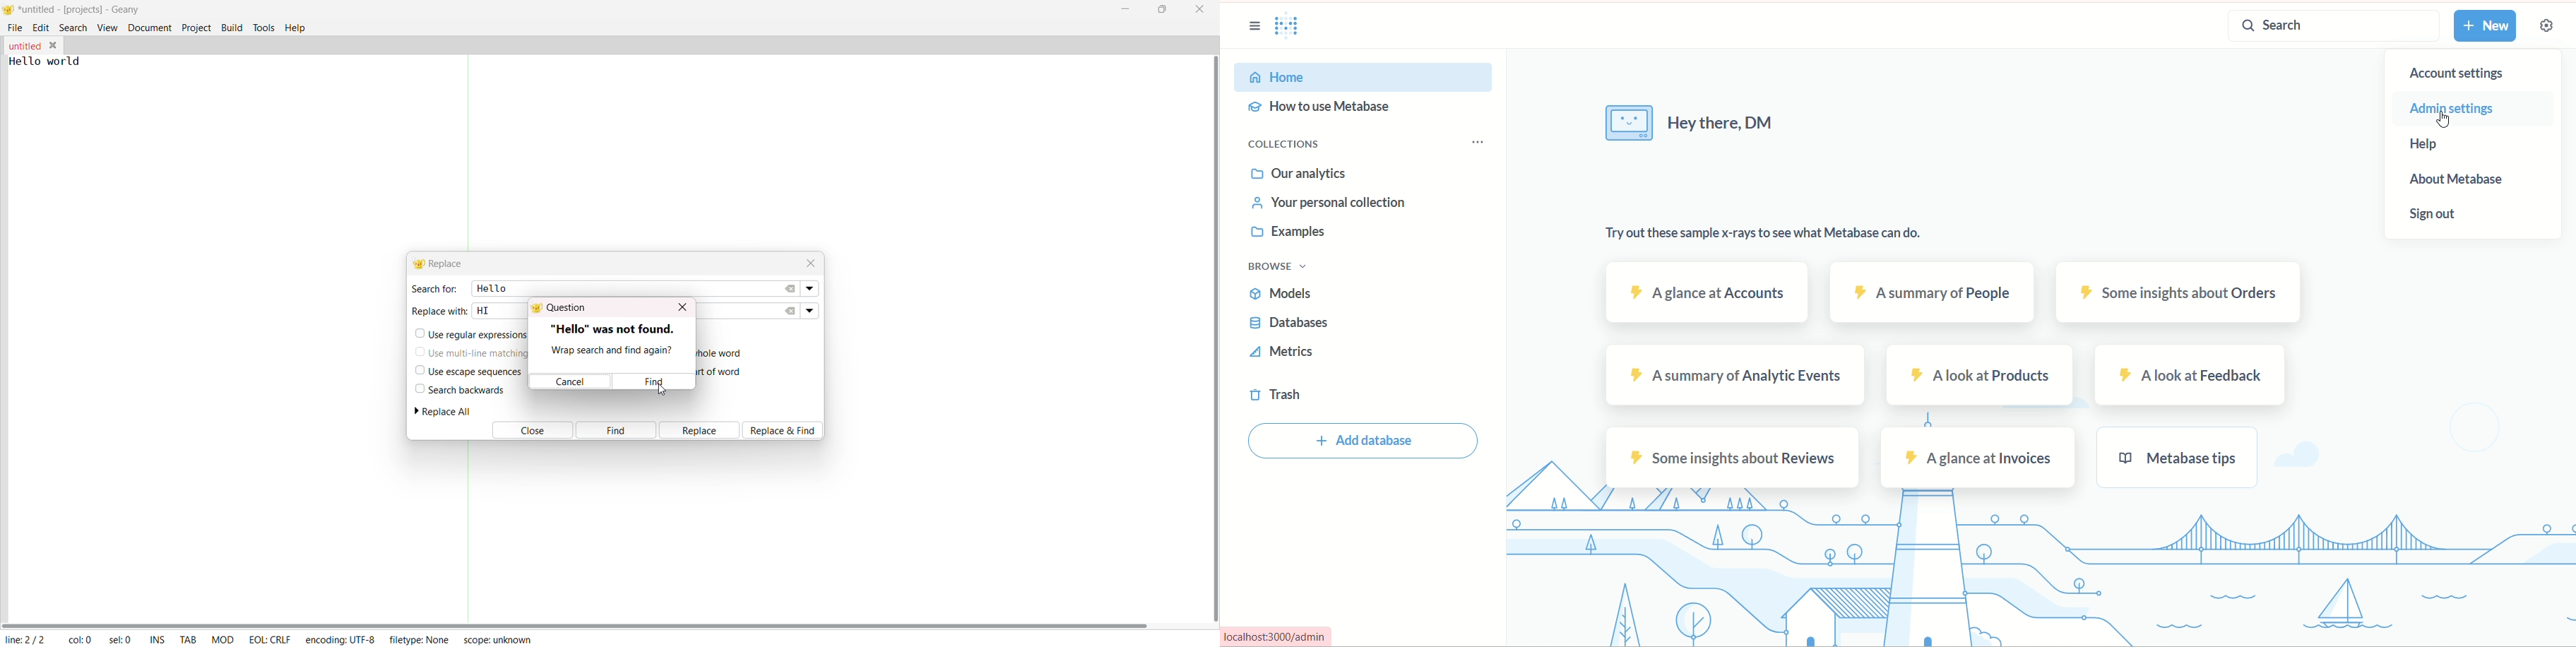 This screenshot has height=672, width=2576. I want to click on invoices, so click(1981, 458).